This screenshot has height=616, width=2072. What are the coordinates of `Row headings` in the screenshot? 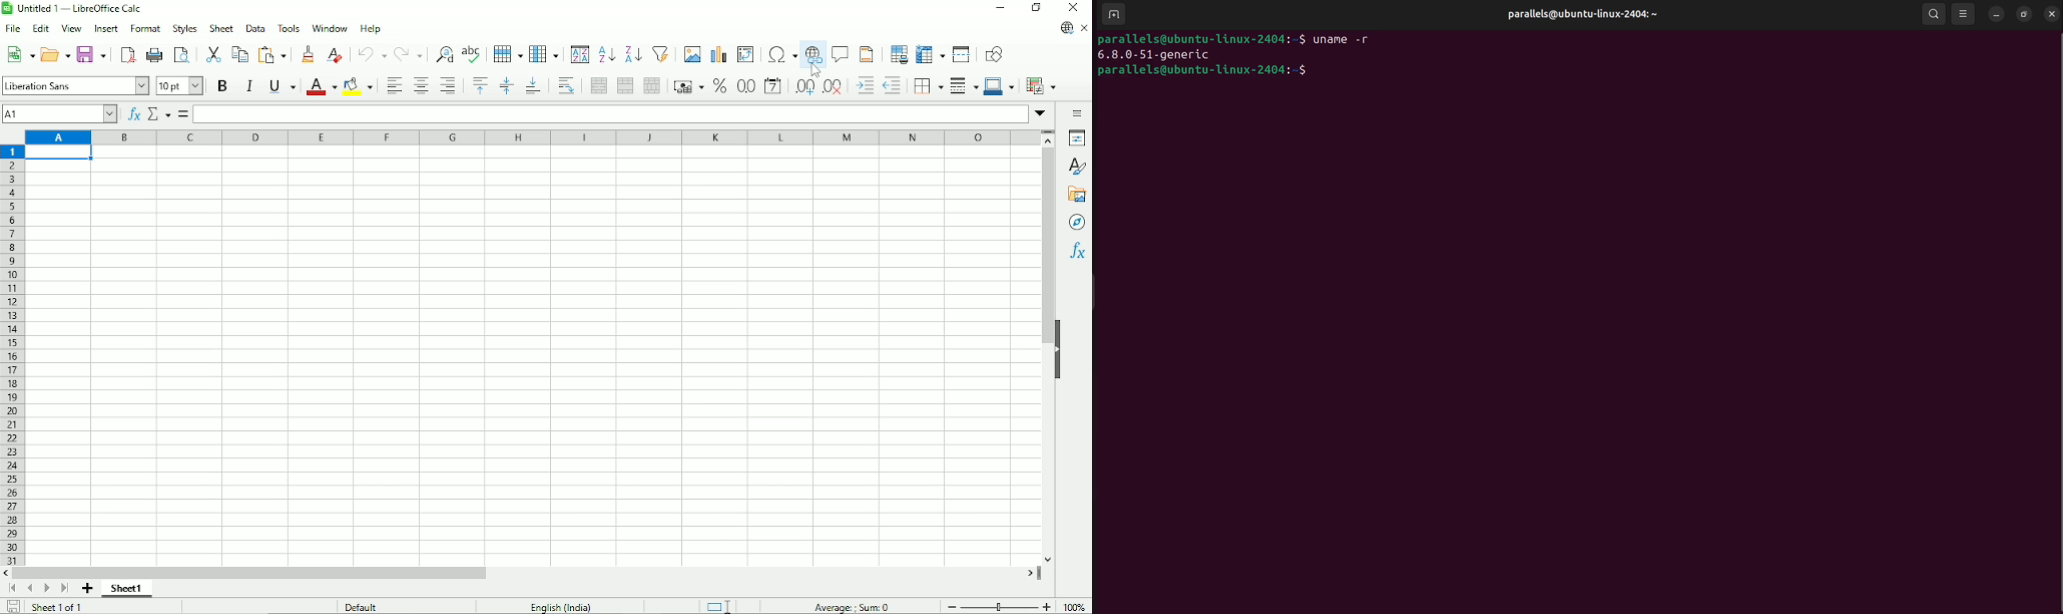 It's located at (12, 355).